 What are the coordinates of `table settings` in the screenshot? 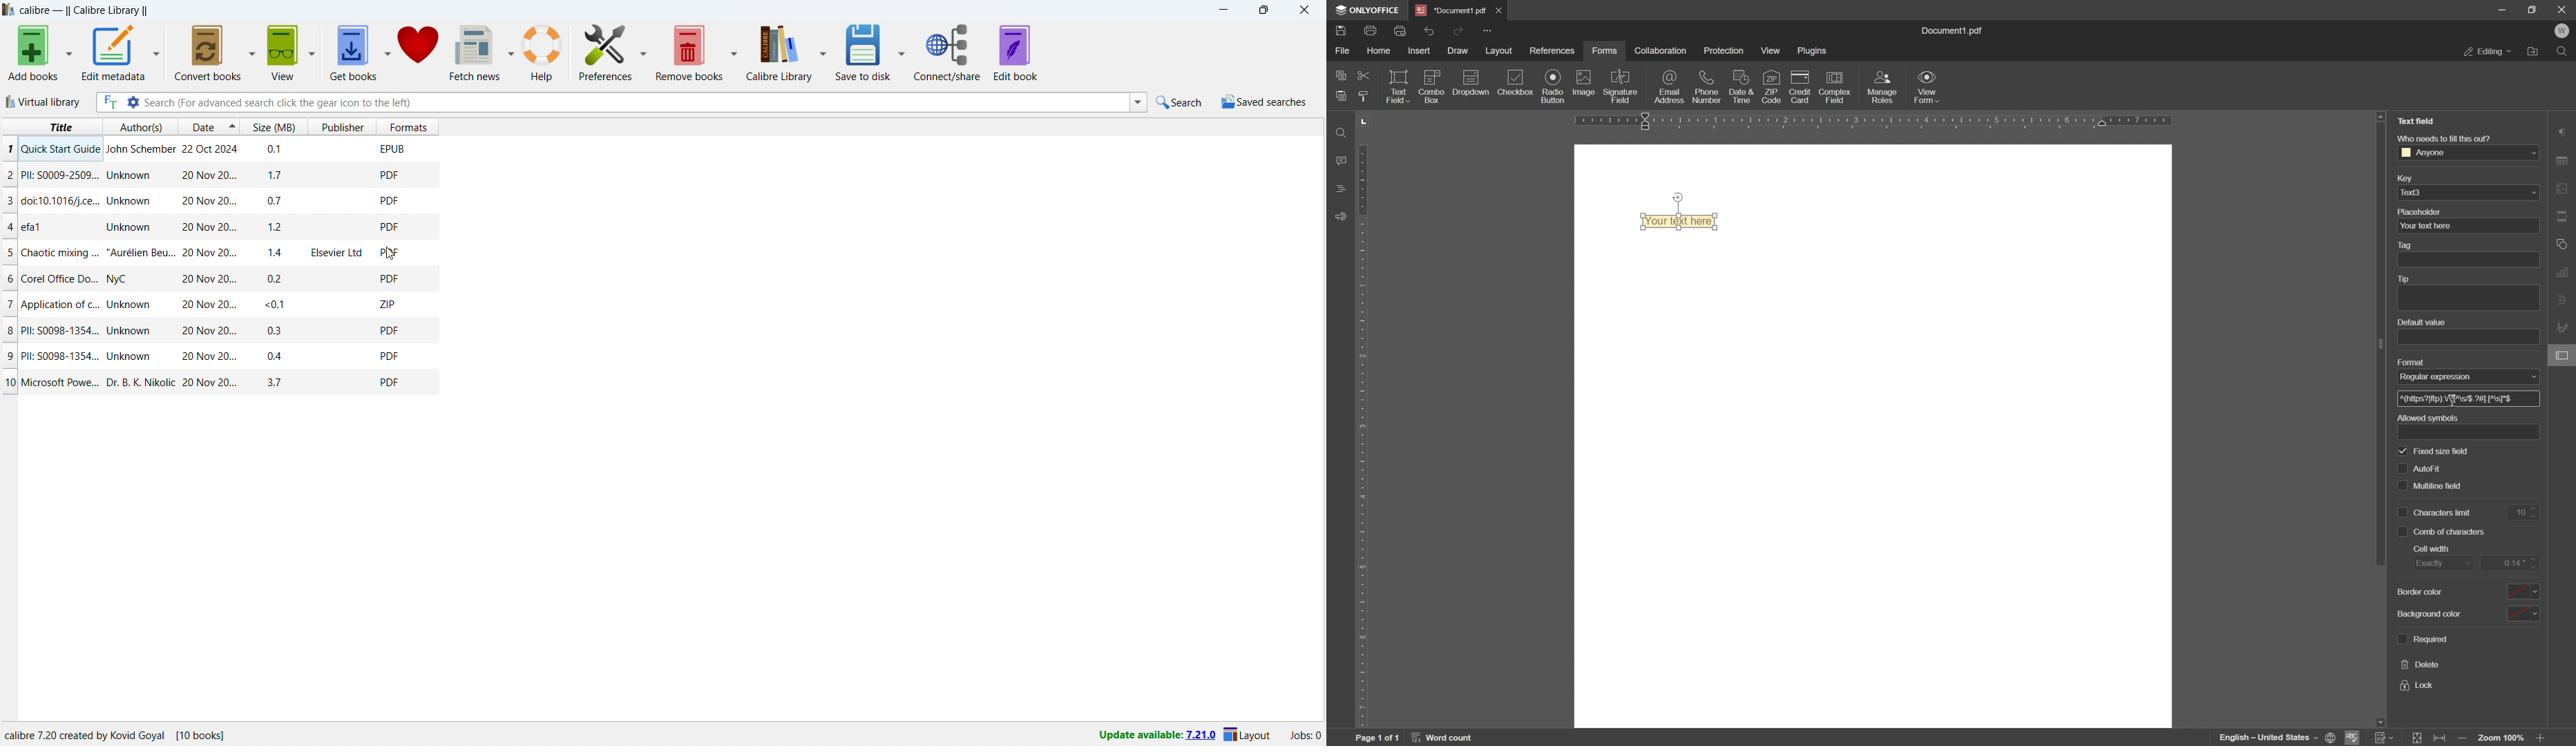 It's located at (2565, 160).